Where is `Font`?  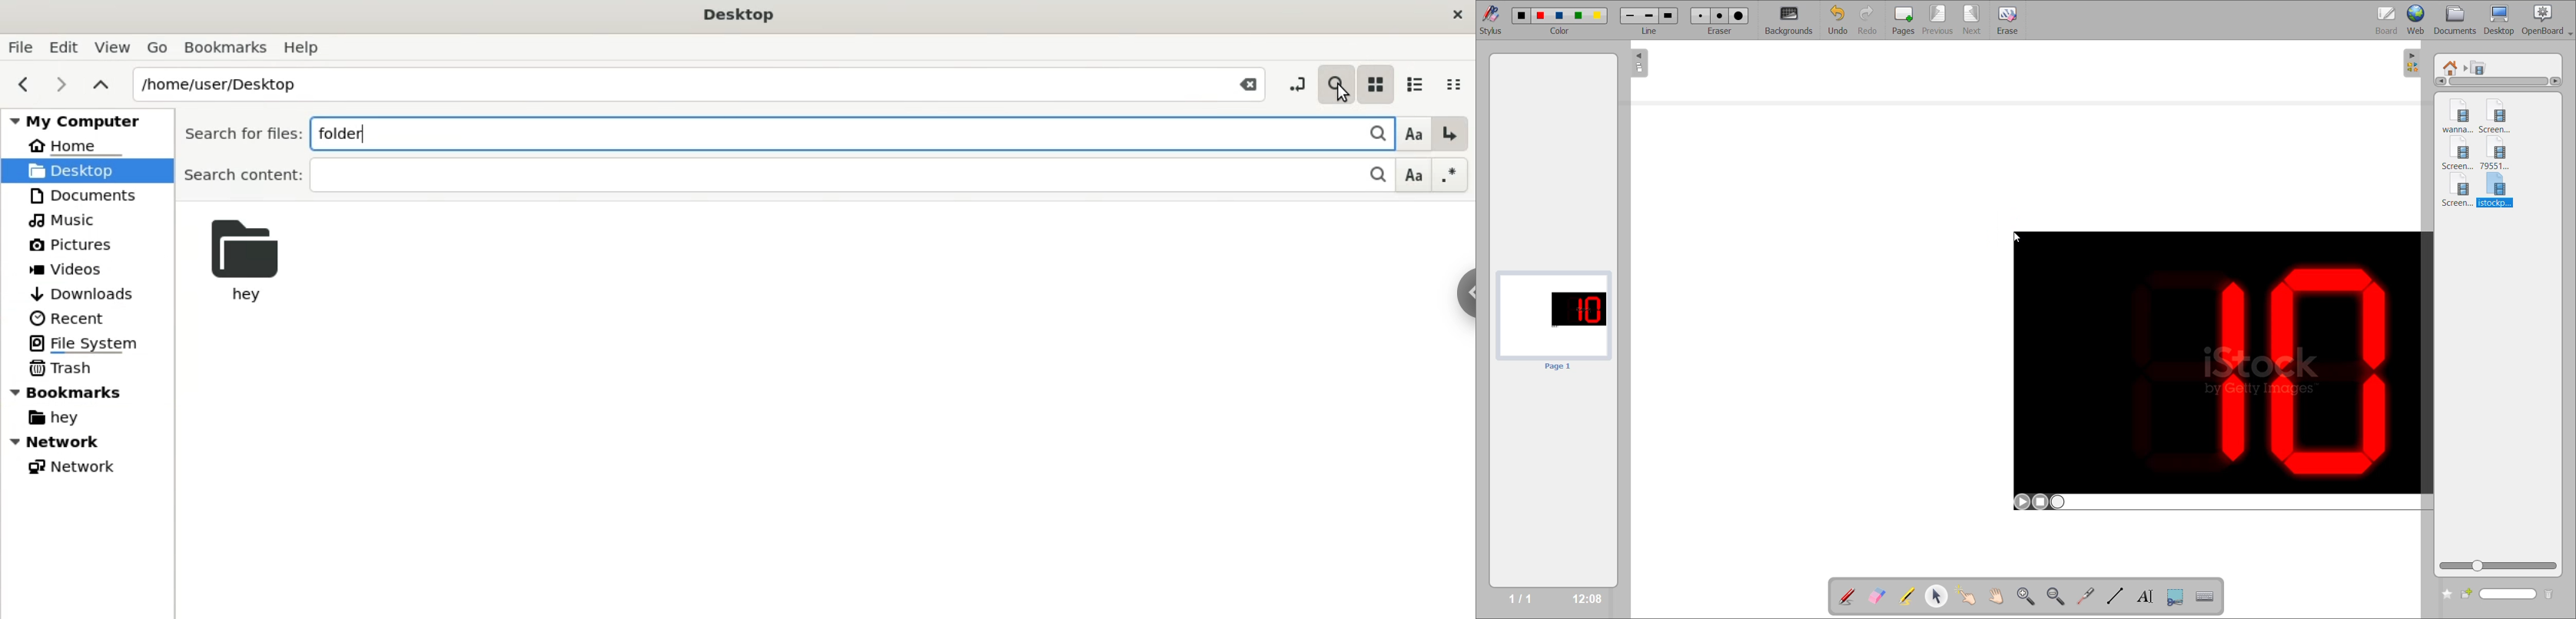 Font is located at coordinates (1414, 176).